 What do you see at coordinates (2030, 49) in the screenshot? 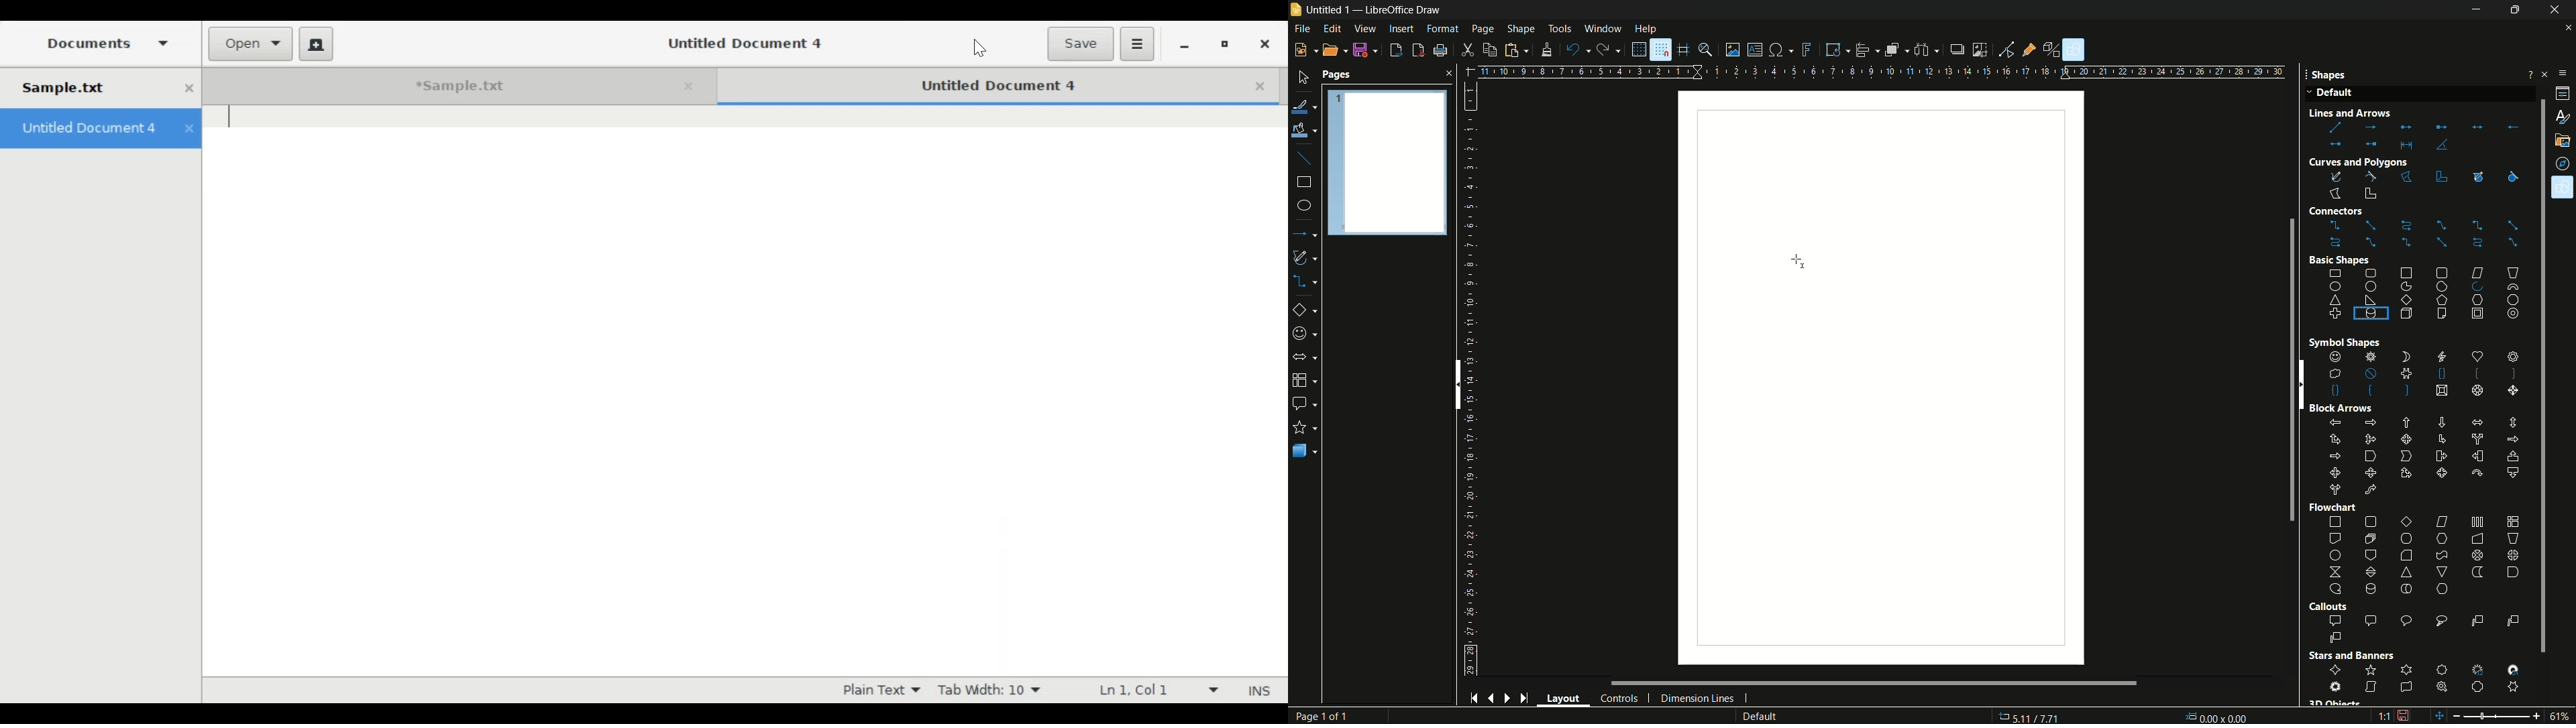
I see `show gluepoint functions` at bounding box center [2030, 49].